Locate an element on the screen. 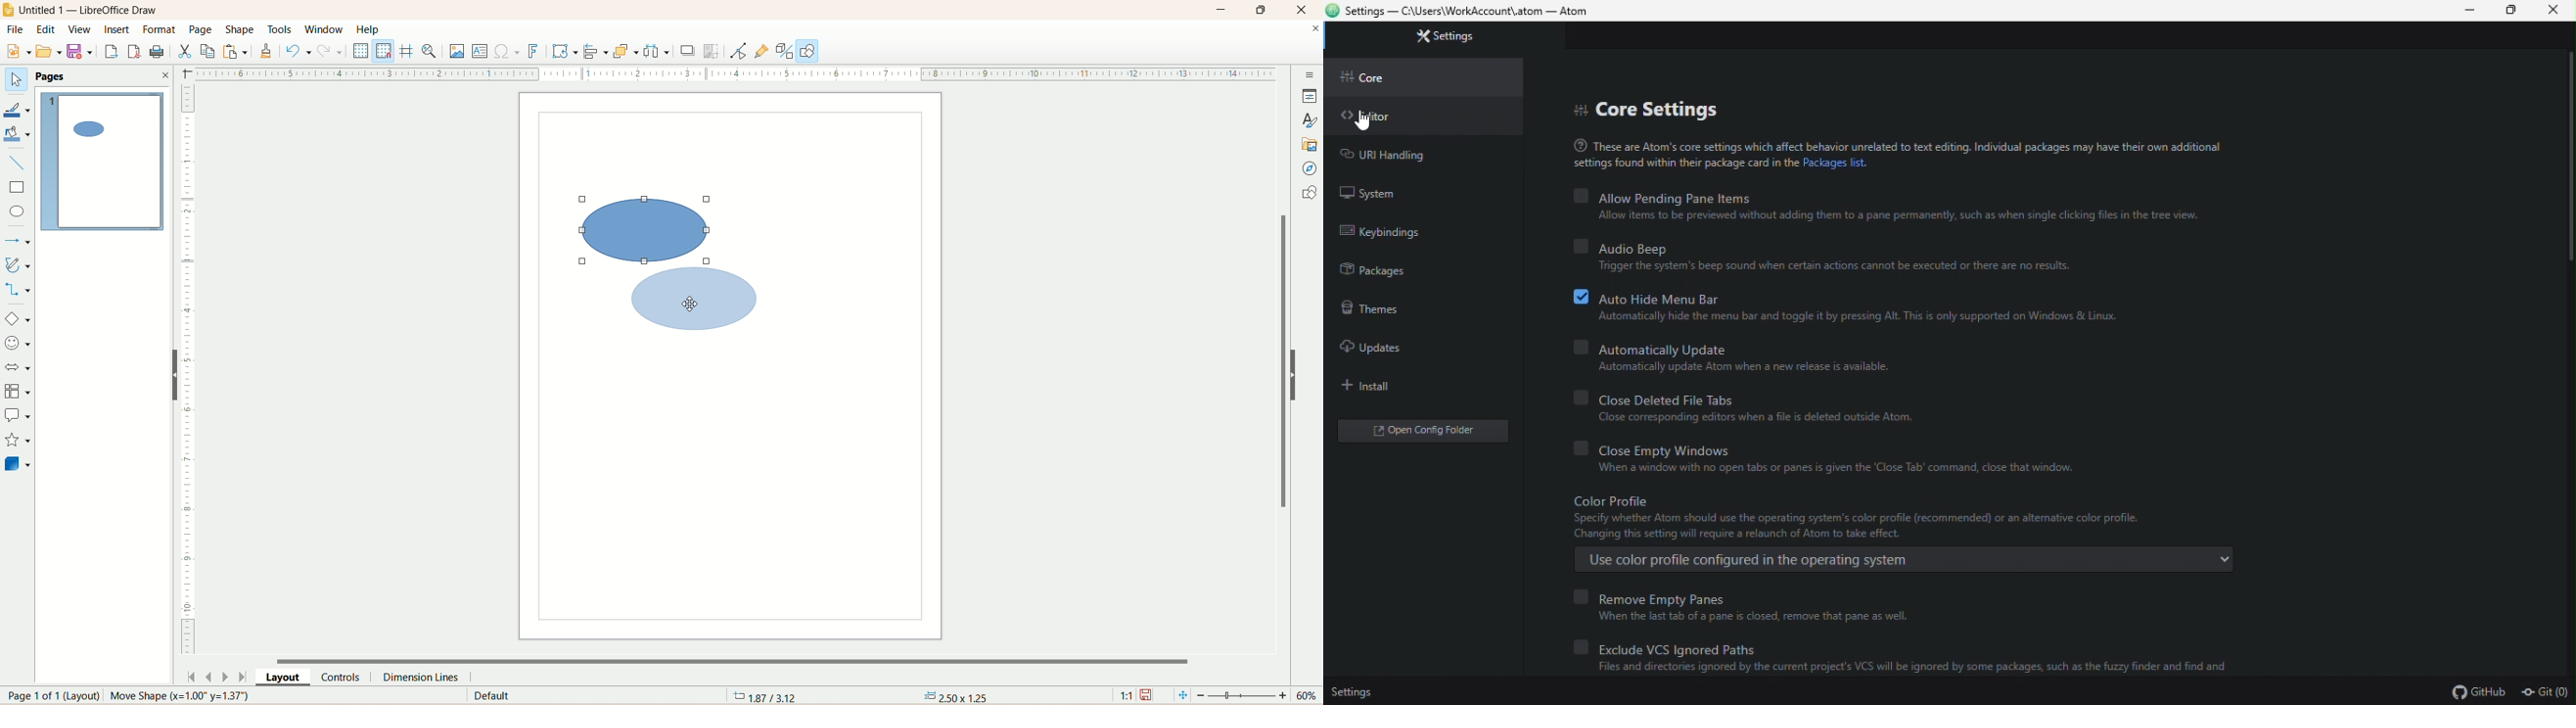 This screenshot has height=728, width=2576. coordinates is located at coordinates (767, 697).